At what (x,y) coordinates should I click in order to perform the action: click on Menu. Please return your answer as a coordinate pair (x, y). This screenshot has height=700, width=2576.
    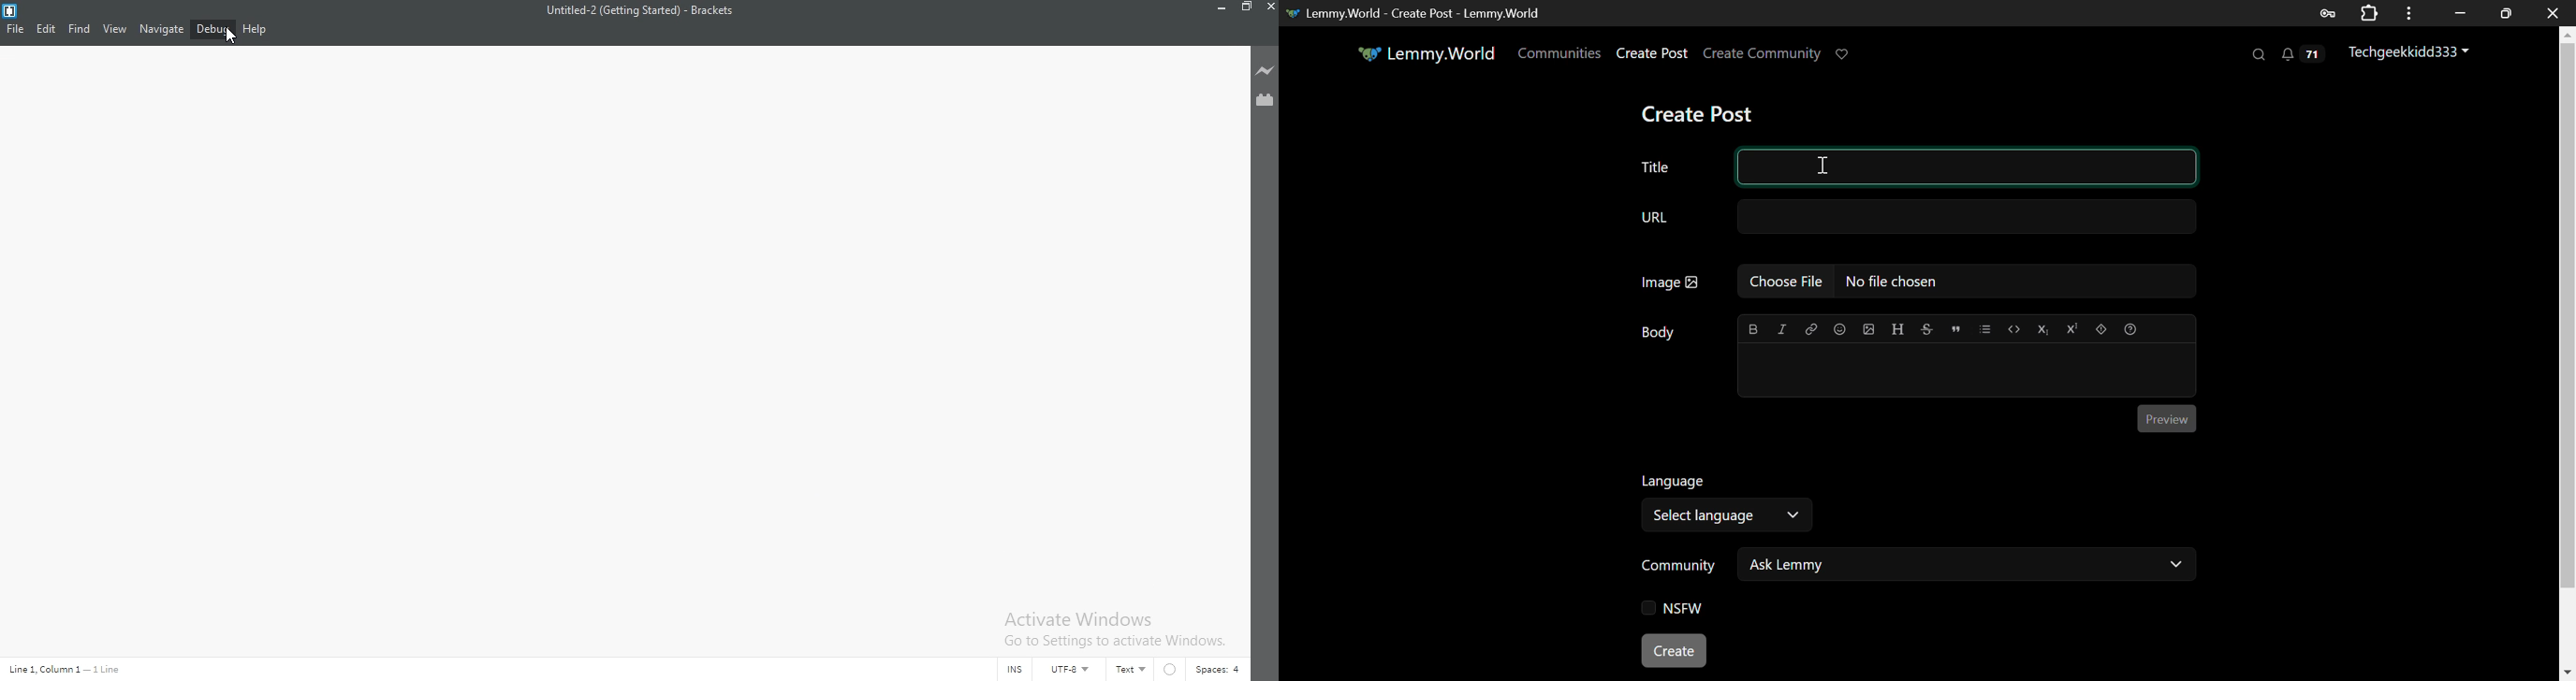
    Looking at the image, I should click on (2410, 13).